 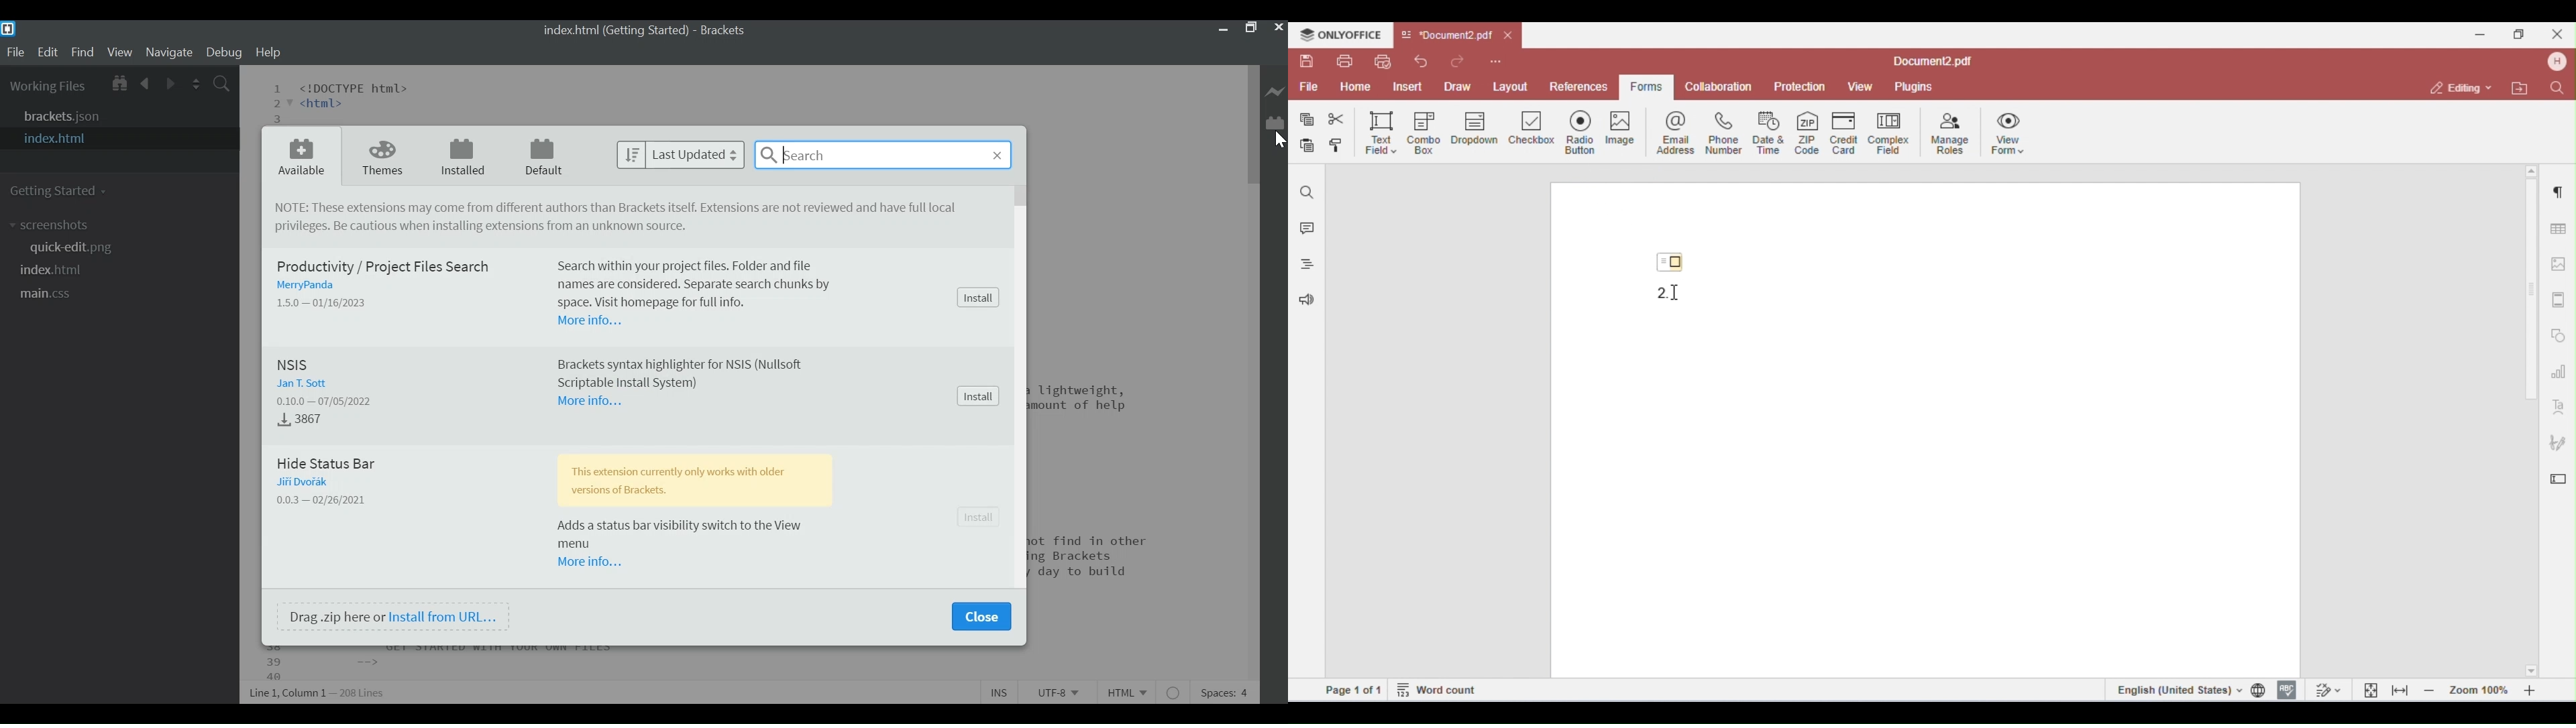 What do you see at coordinates (621, 208) in the screenshot?
I see `NOTE: These Extensions may come from different authors than brackets itself. Extensions are not reviewed and have not full privileges` at bounding box center [621, 208].